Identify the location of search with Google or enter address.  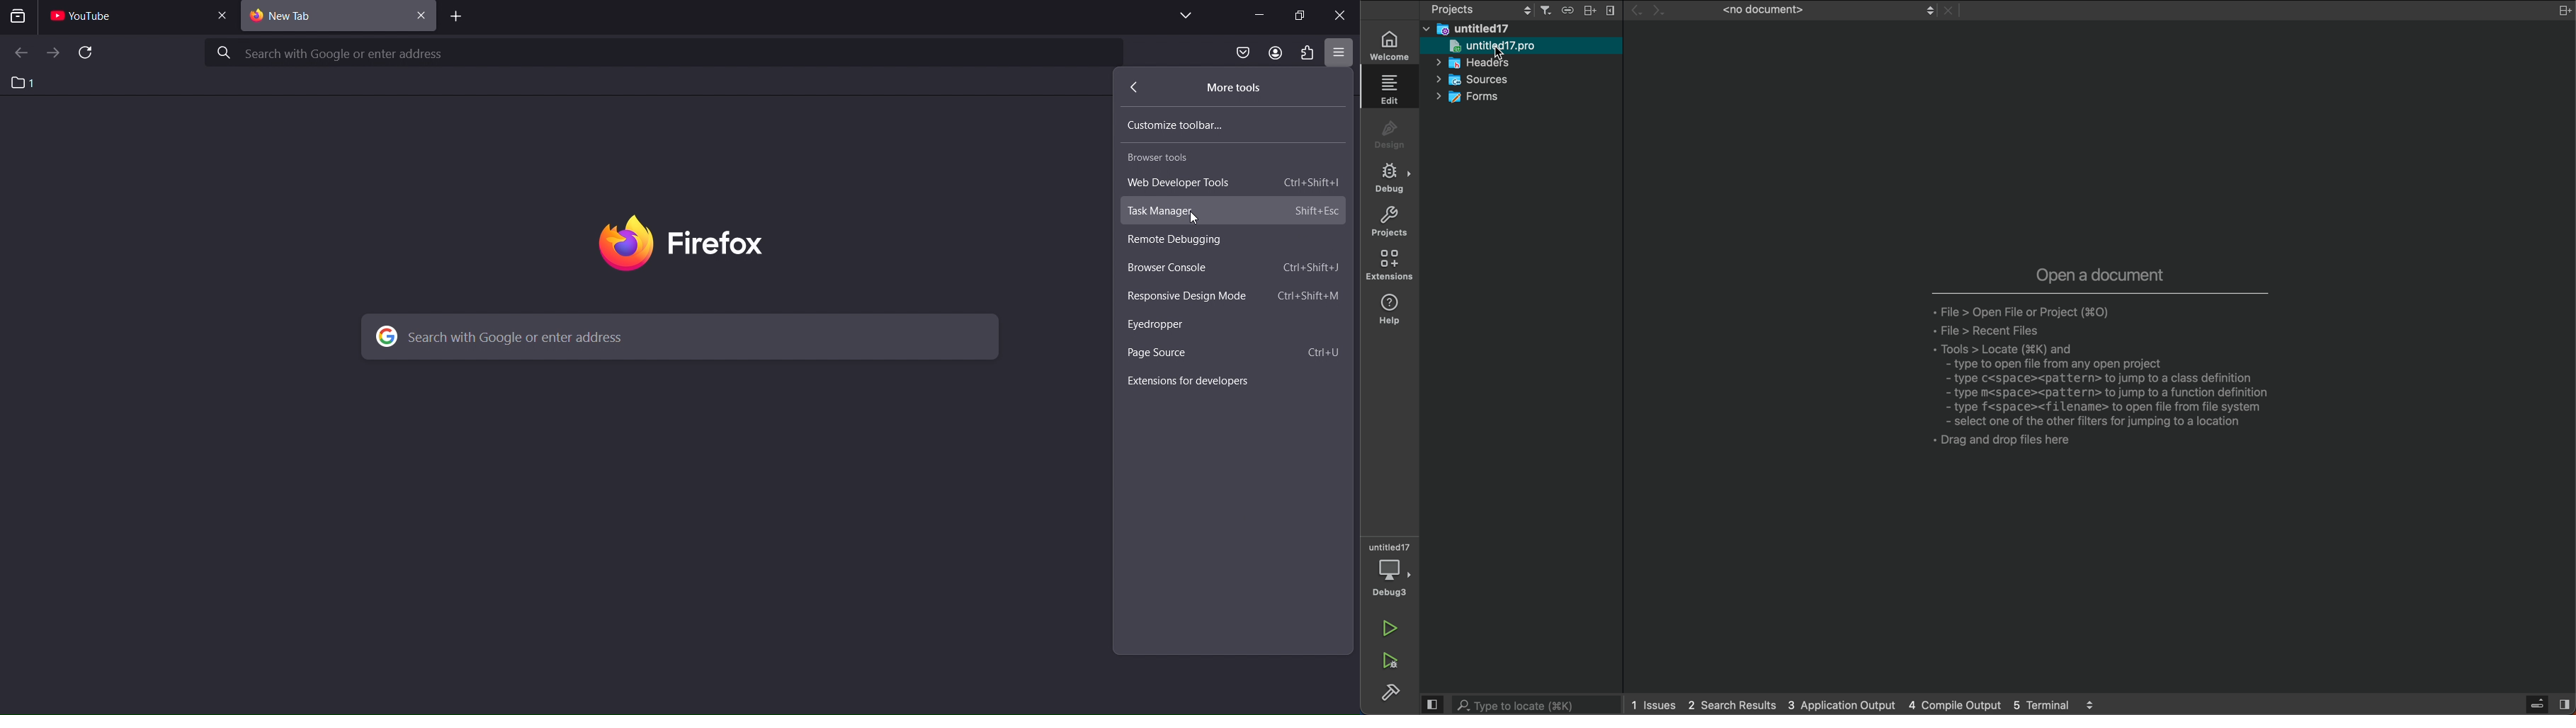
(675, 336).